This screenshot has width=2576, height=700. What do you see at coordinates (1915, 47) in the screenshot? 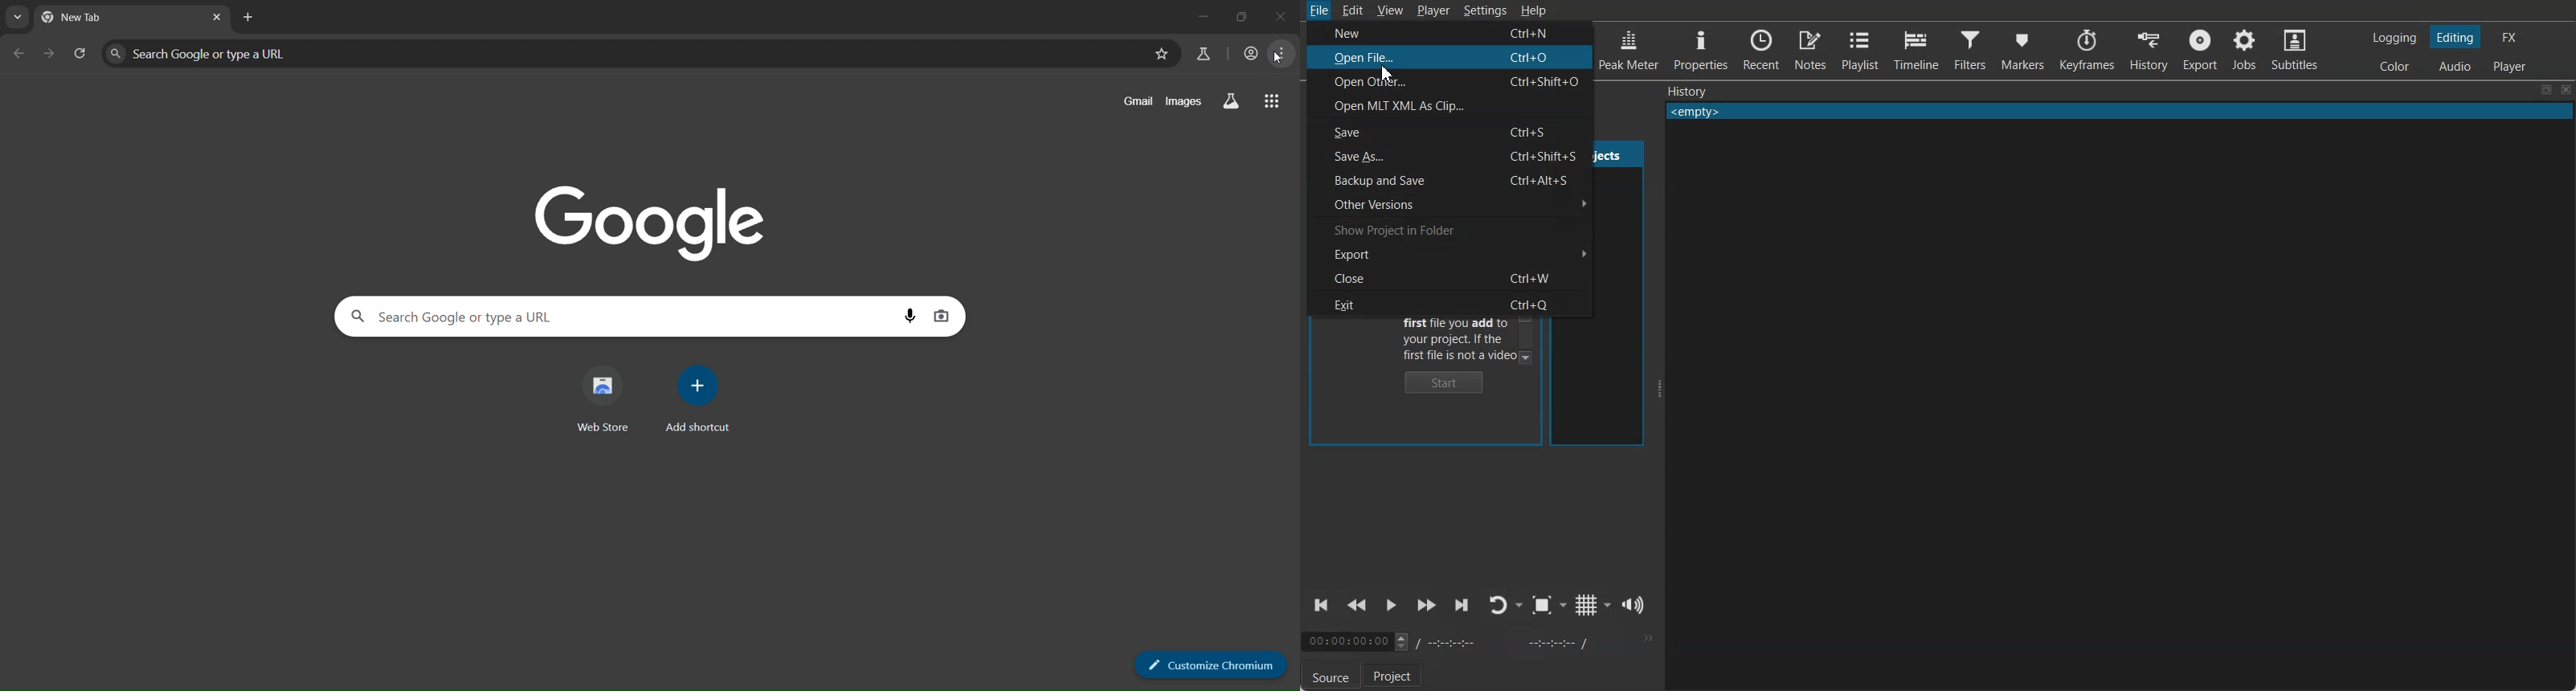
I see `Timeline` at bounding box center [1915, 47].